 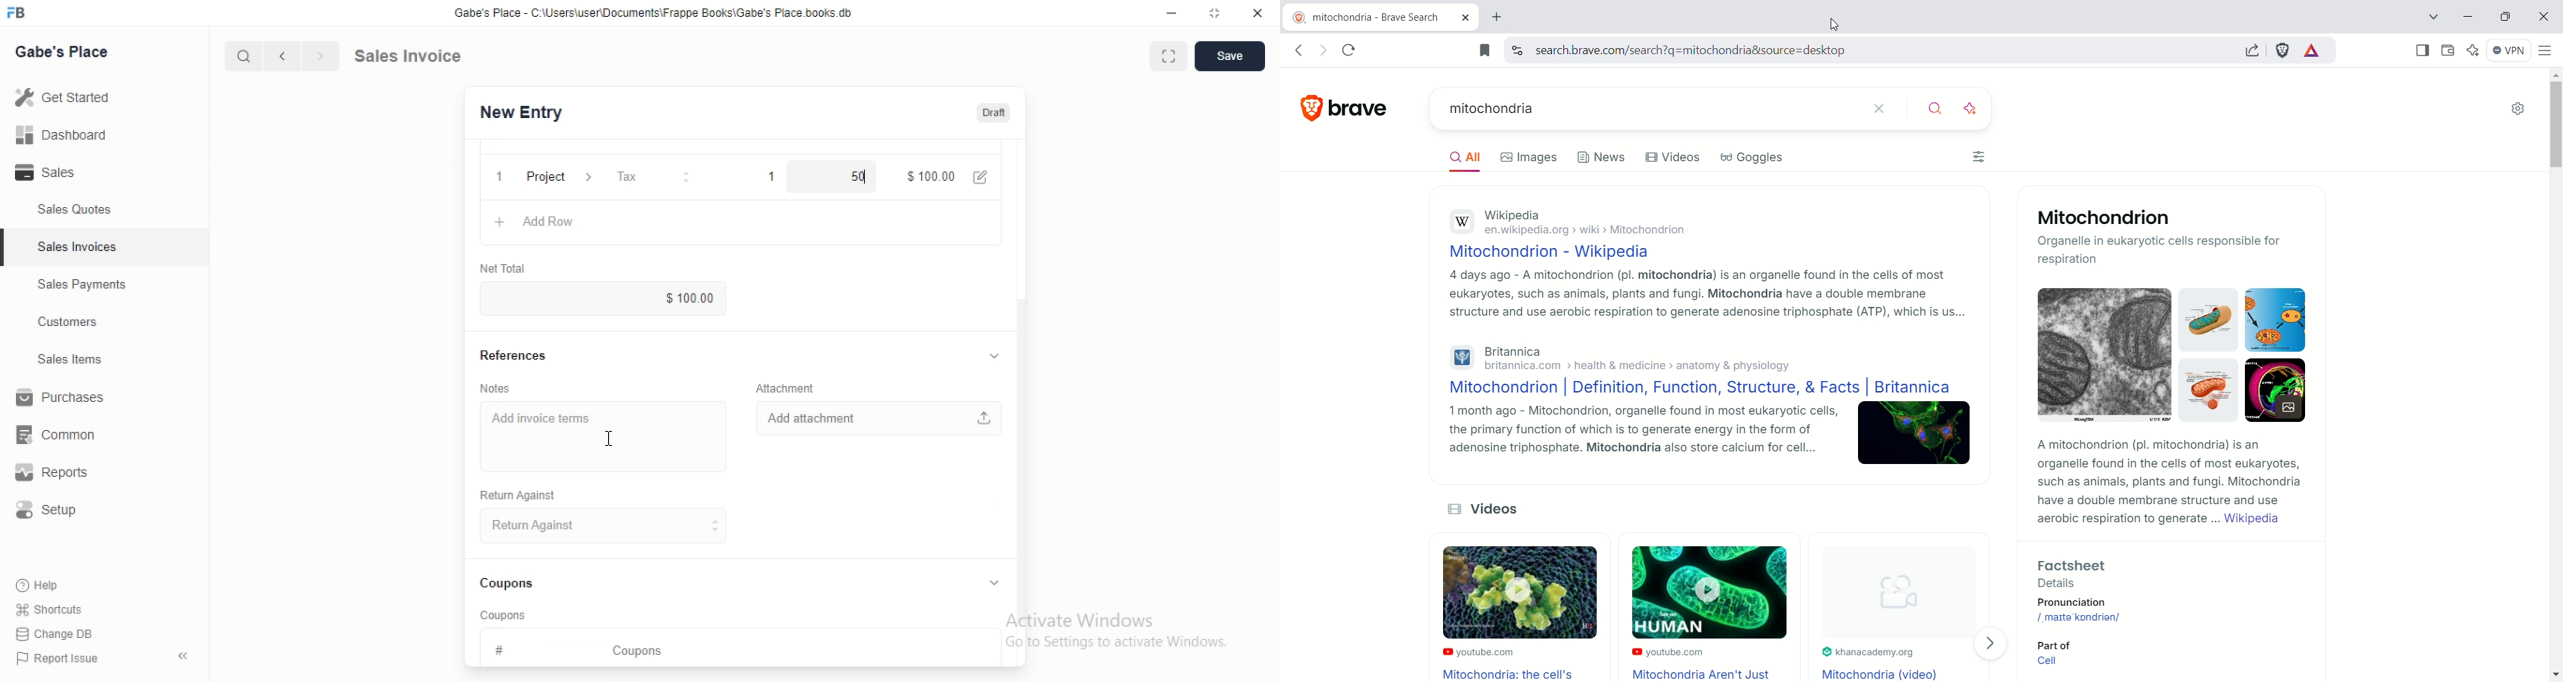 What do you see at coordinates (79, 247) in the screenshot?
I see `Sales Invoices` at bounding box center [79, 247].